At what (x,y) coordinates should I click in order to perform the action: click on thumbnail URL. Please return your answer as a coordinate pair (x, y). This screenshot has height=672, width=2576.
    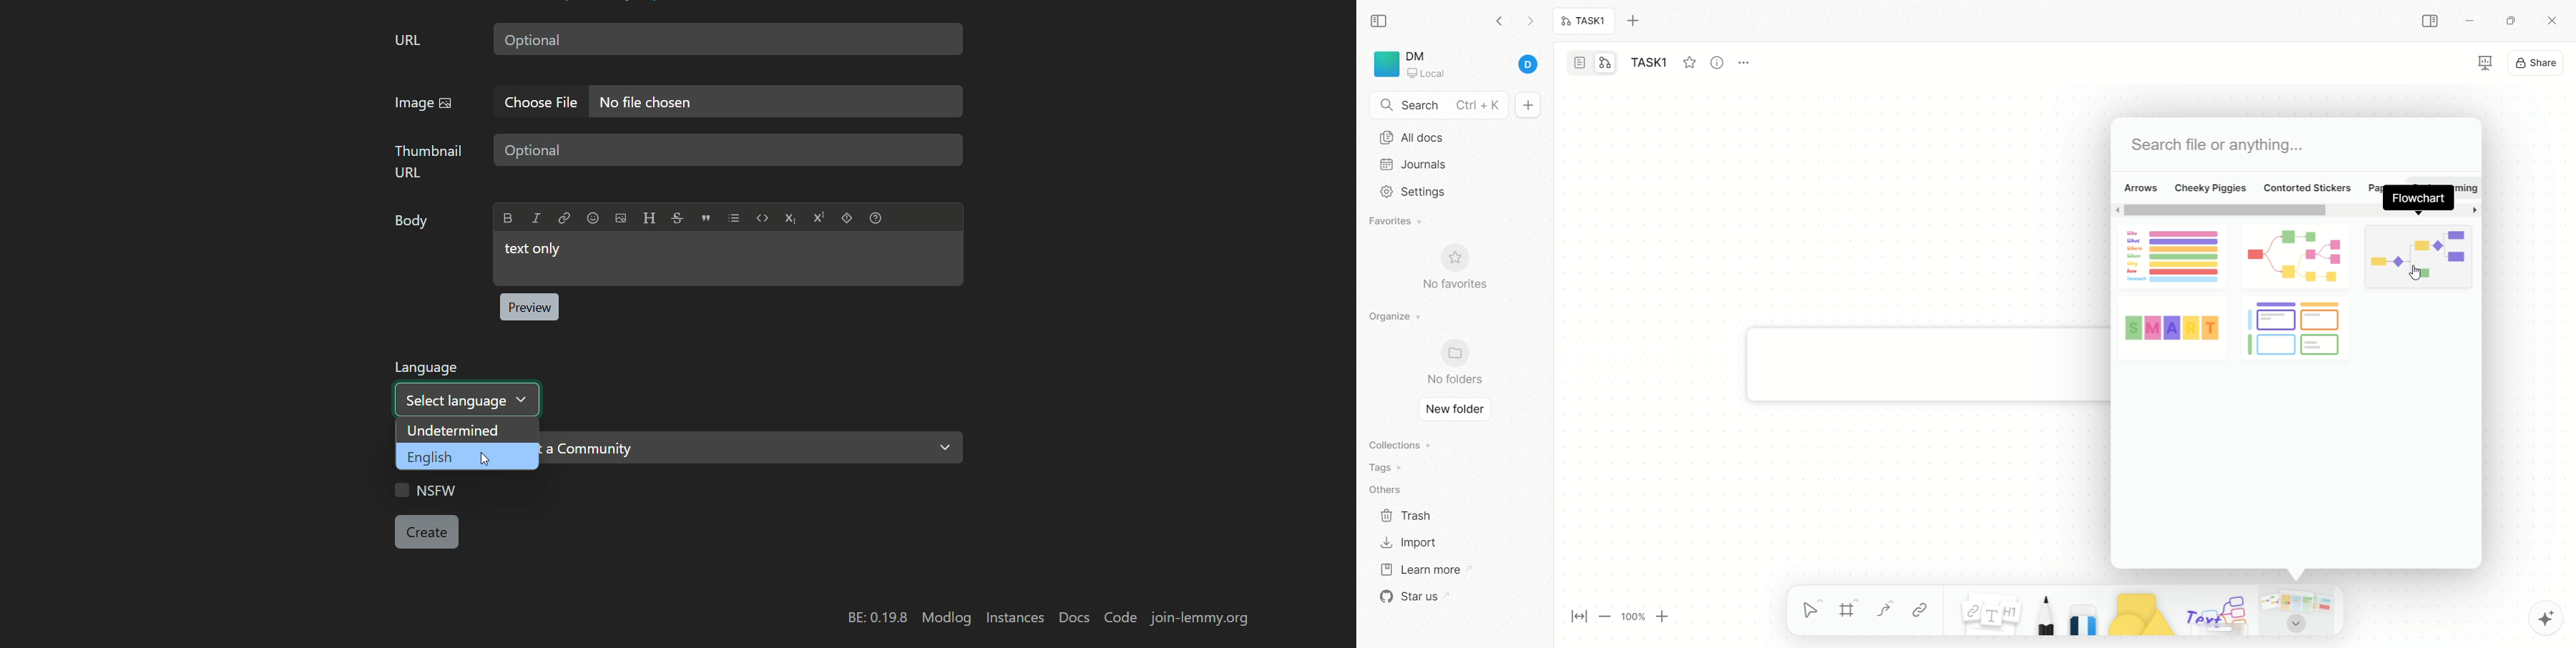
    Looking at the image, I should click on (429, 161).